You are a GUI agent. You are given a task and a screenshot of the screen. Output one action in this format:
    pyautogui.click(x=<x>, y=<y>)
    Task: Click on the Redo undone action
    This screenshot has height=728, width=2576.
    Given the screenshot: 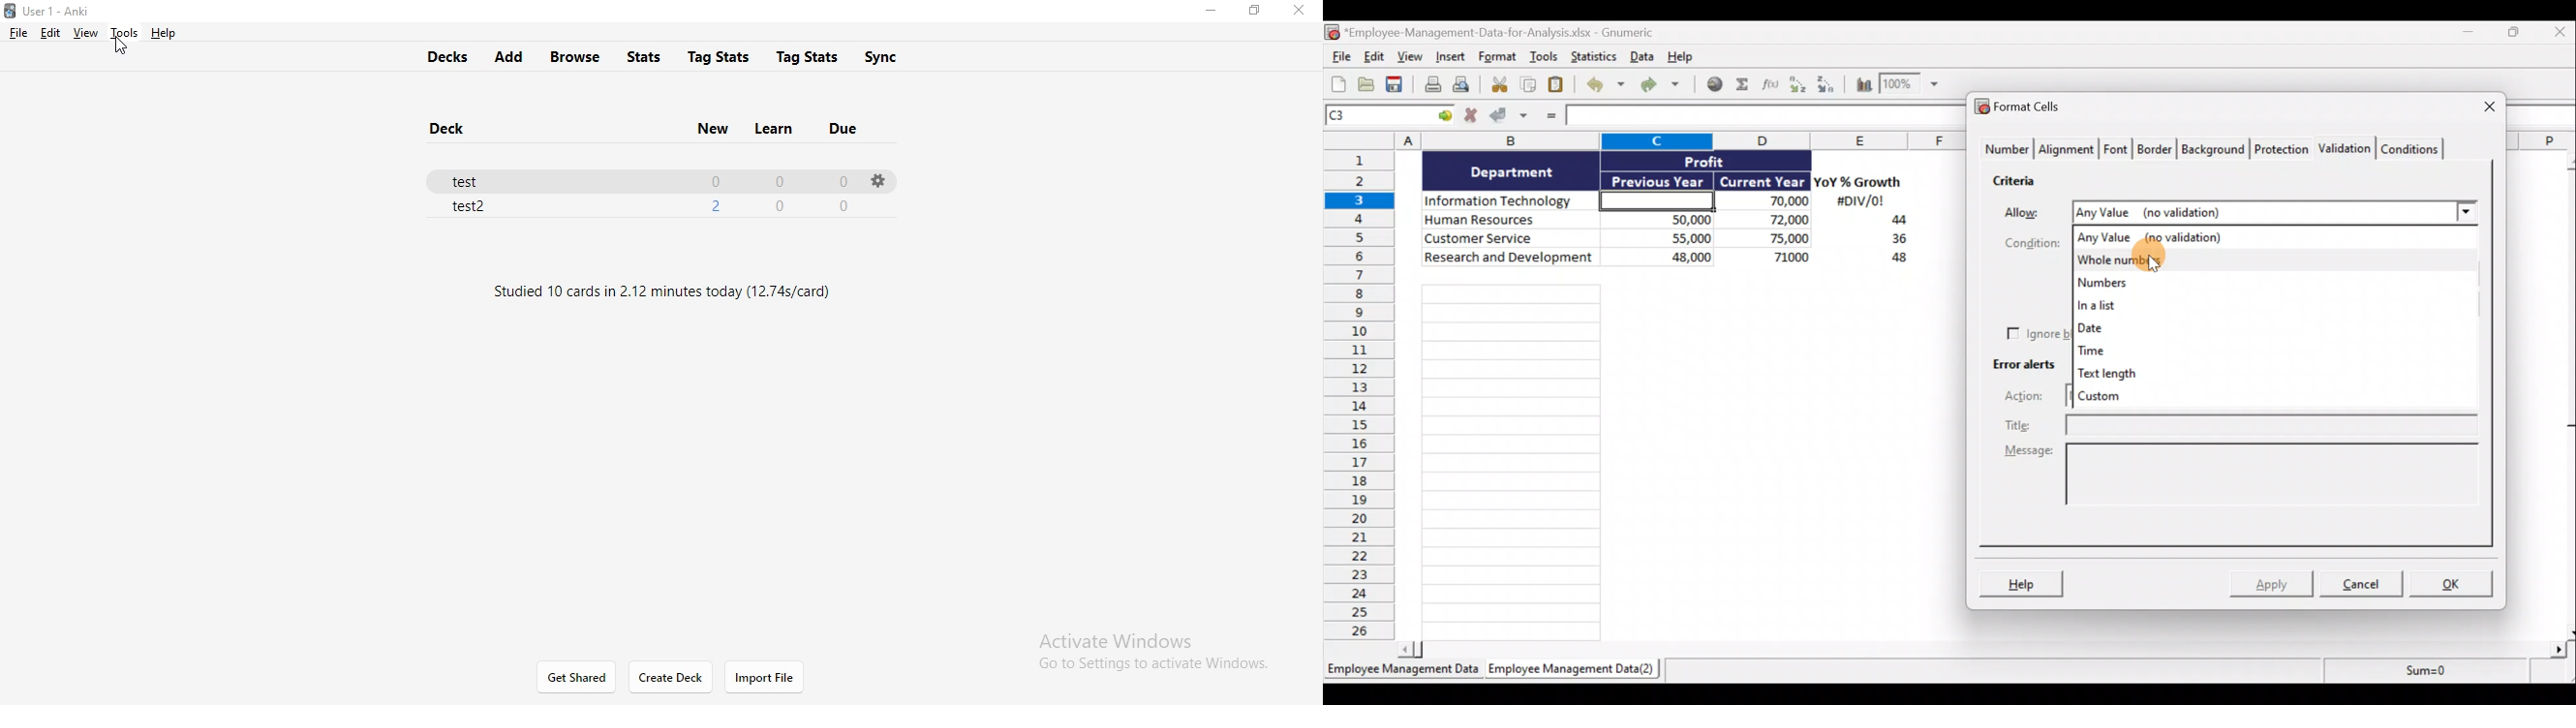 What is the action you would take?
    pyautogui.click(x=1666, y=85)
    